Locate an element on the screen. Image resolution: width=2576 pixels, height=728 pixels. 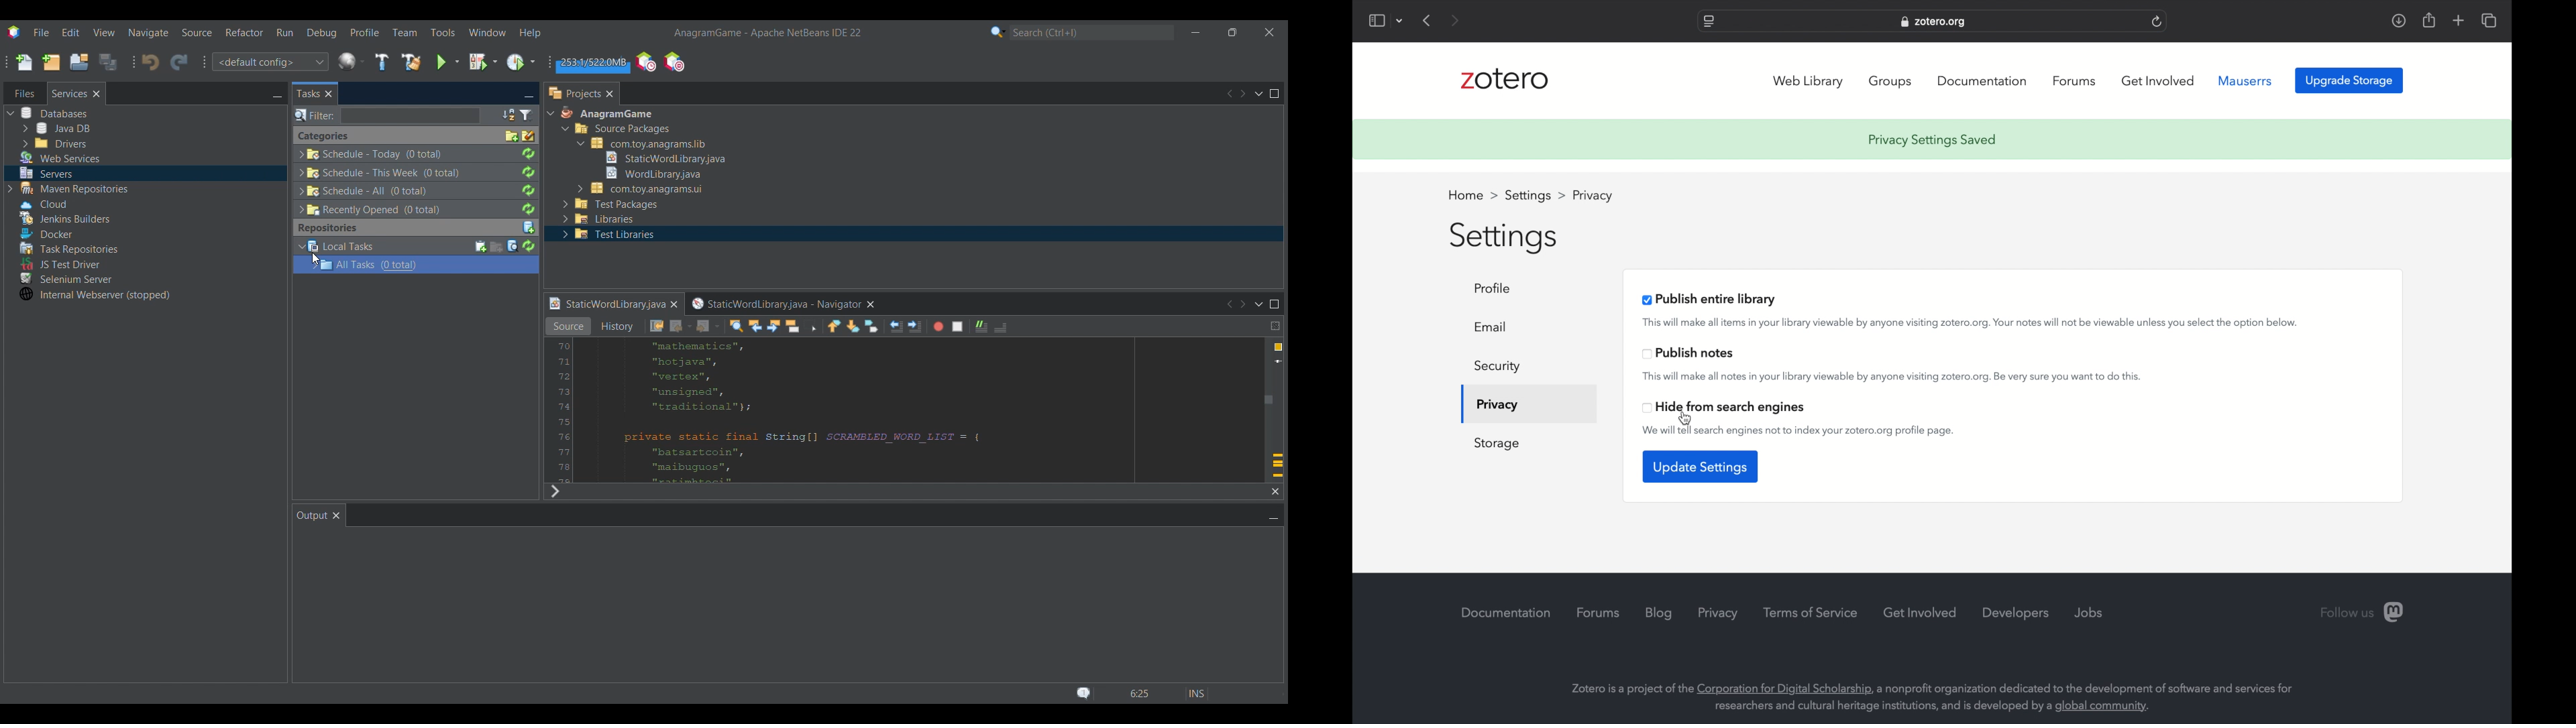
share is located at coordinates (2430, 19).